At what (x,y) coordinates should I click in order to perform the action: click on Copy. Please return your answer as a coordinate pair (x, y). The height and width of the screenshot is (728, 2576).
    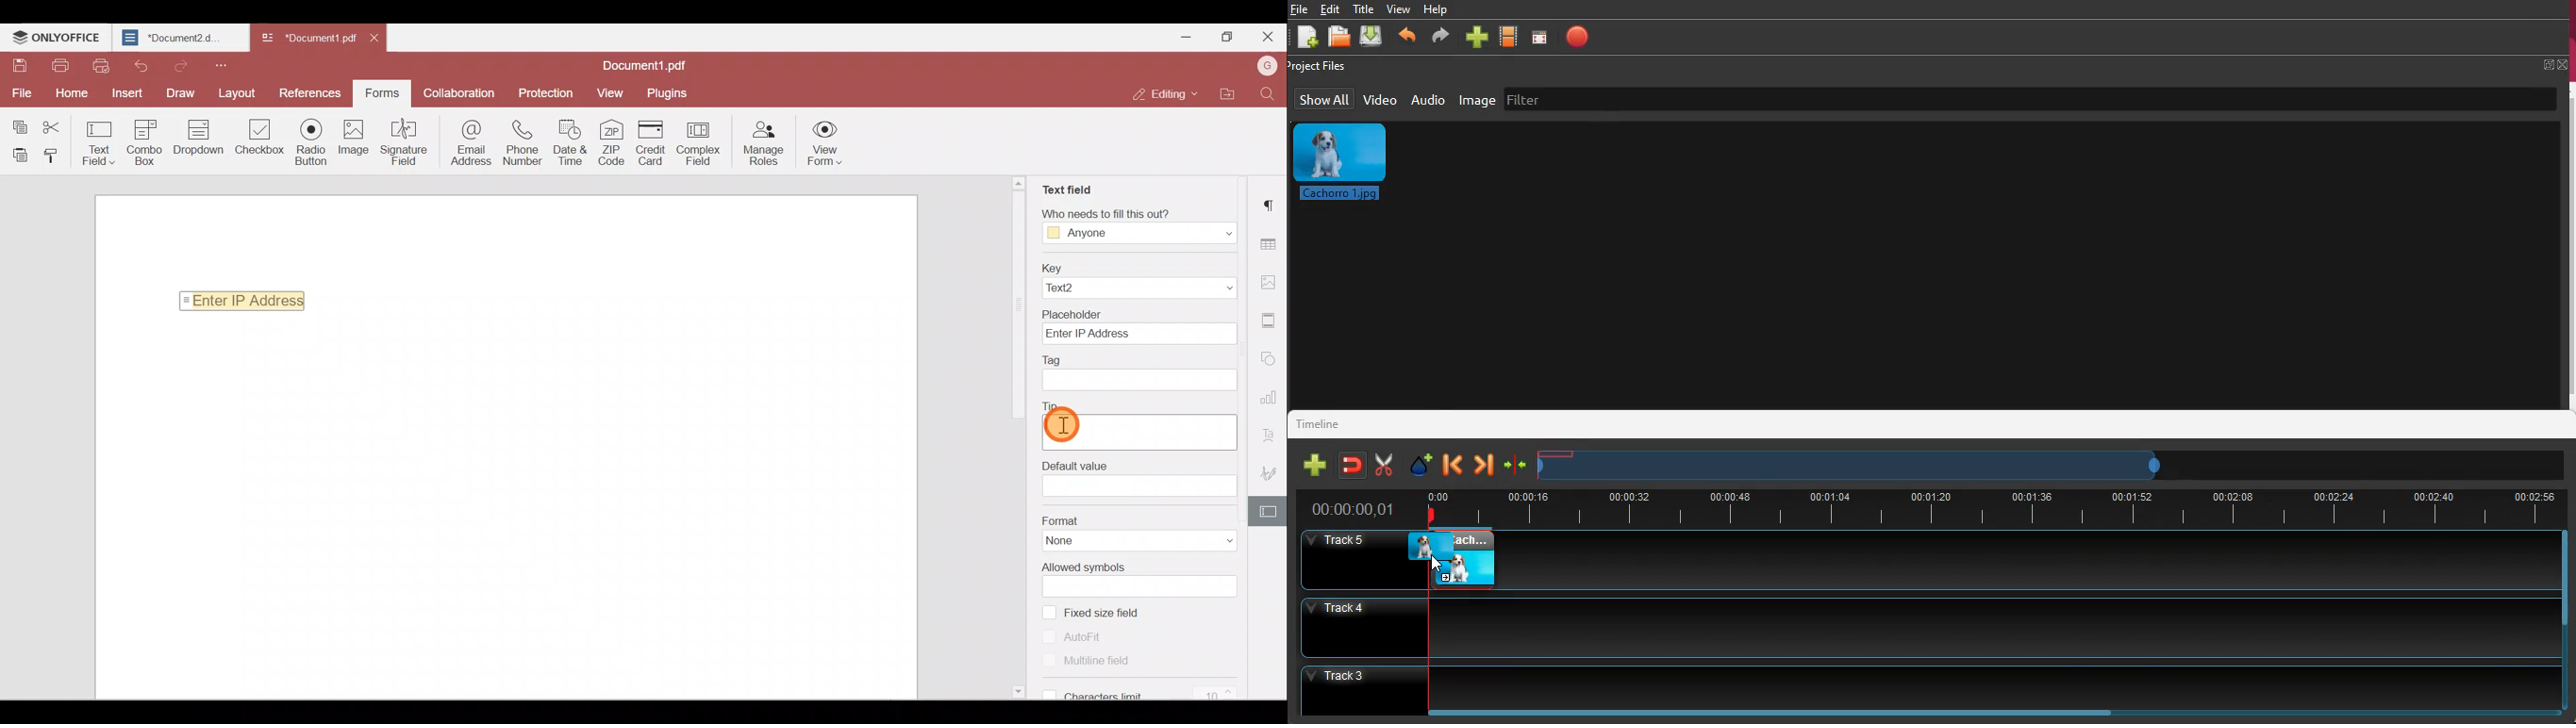
    Looking at the image, I should click on (19, 122).